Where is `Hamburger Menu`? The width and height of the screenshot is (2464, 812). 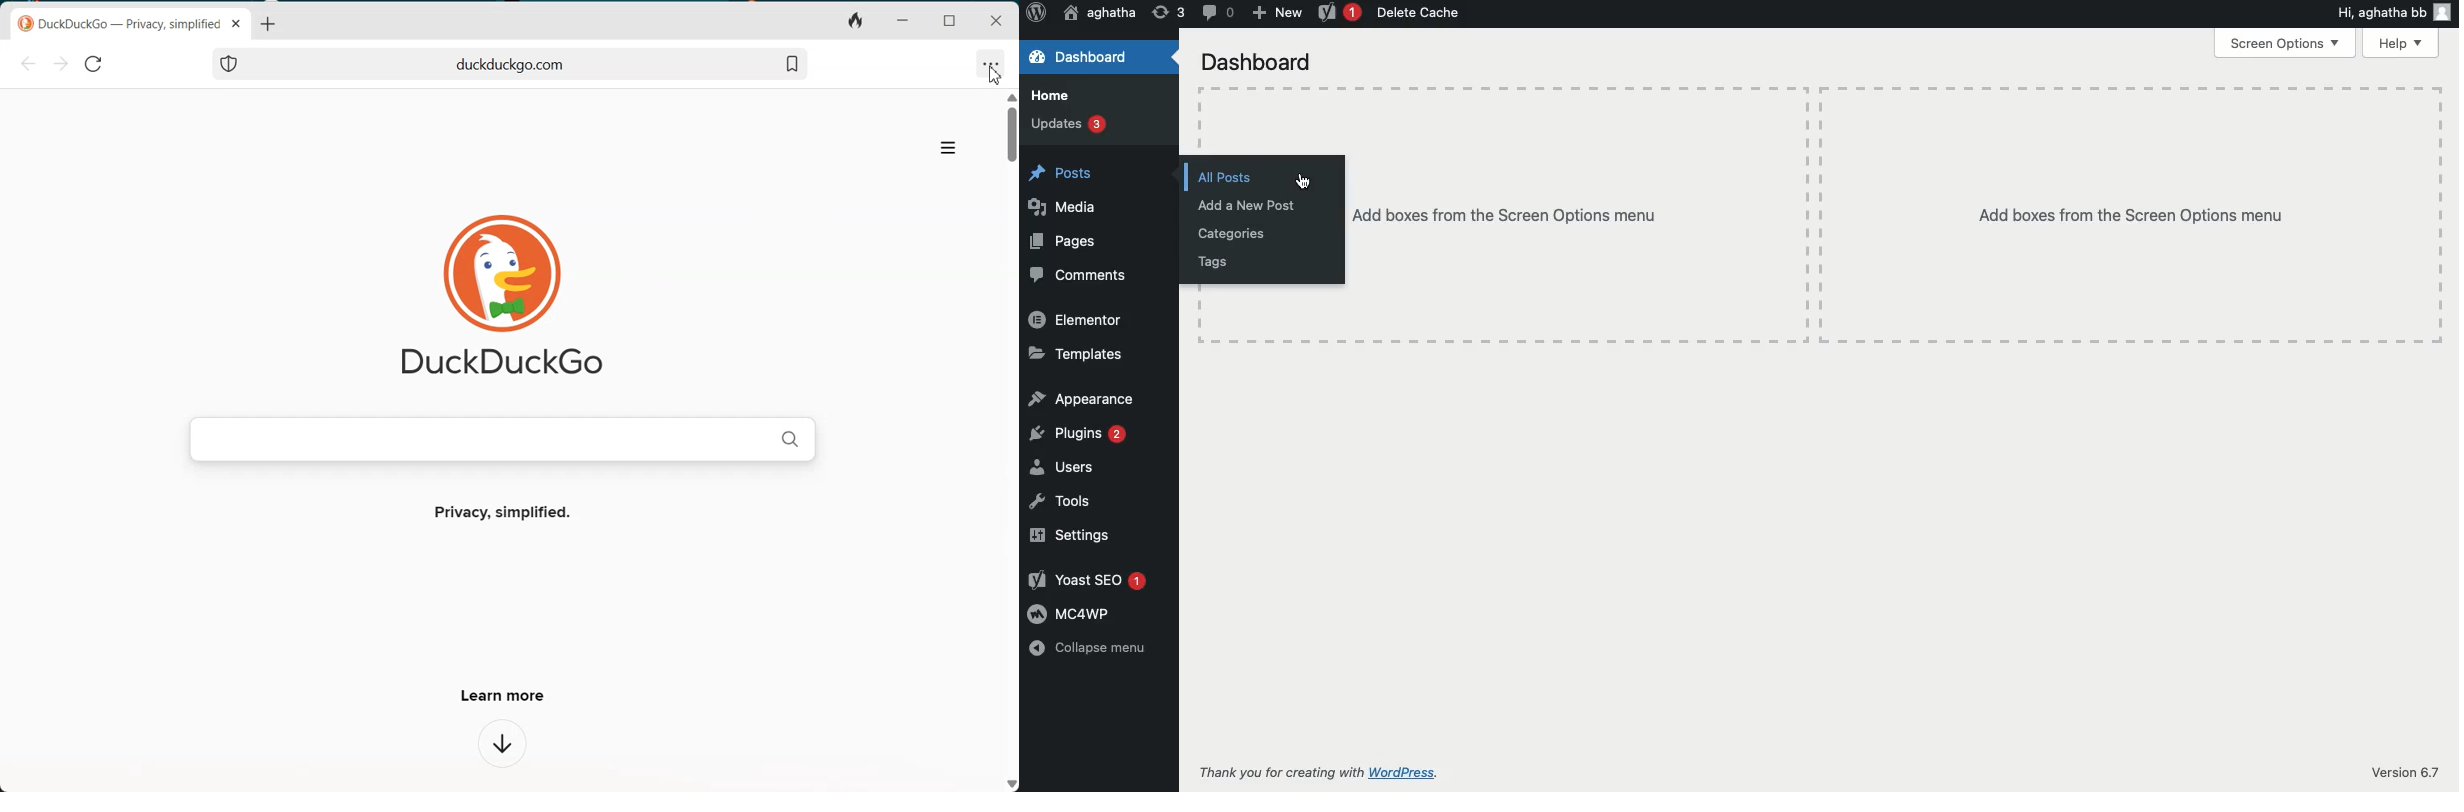 Hamburger Menu is located at coordinates (949, 148).